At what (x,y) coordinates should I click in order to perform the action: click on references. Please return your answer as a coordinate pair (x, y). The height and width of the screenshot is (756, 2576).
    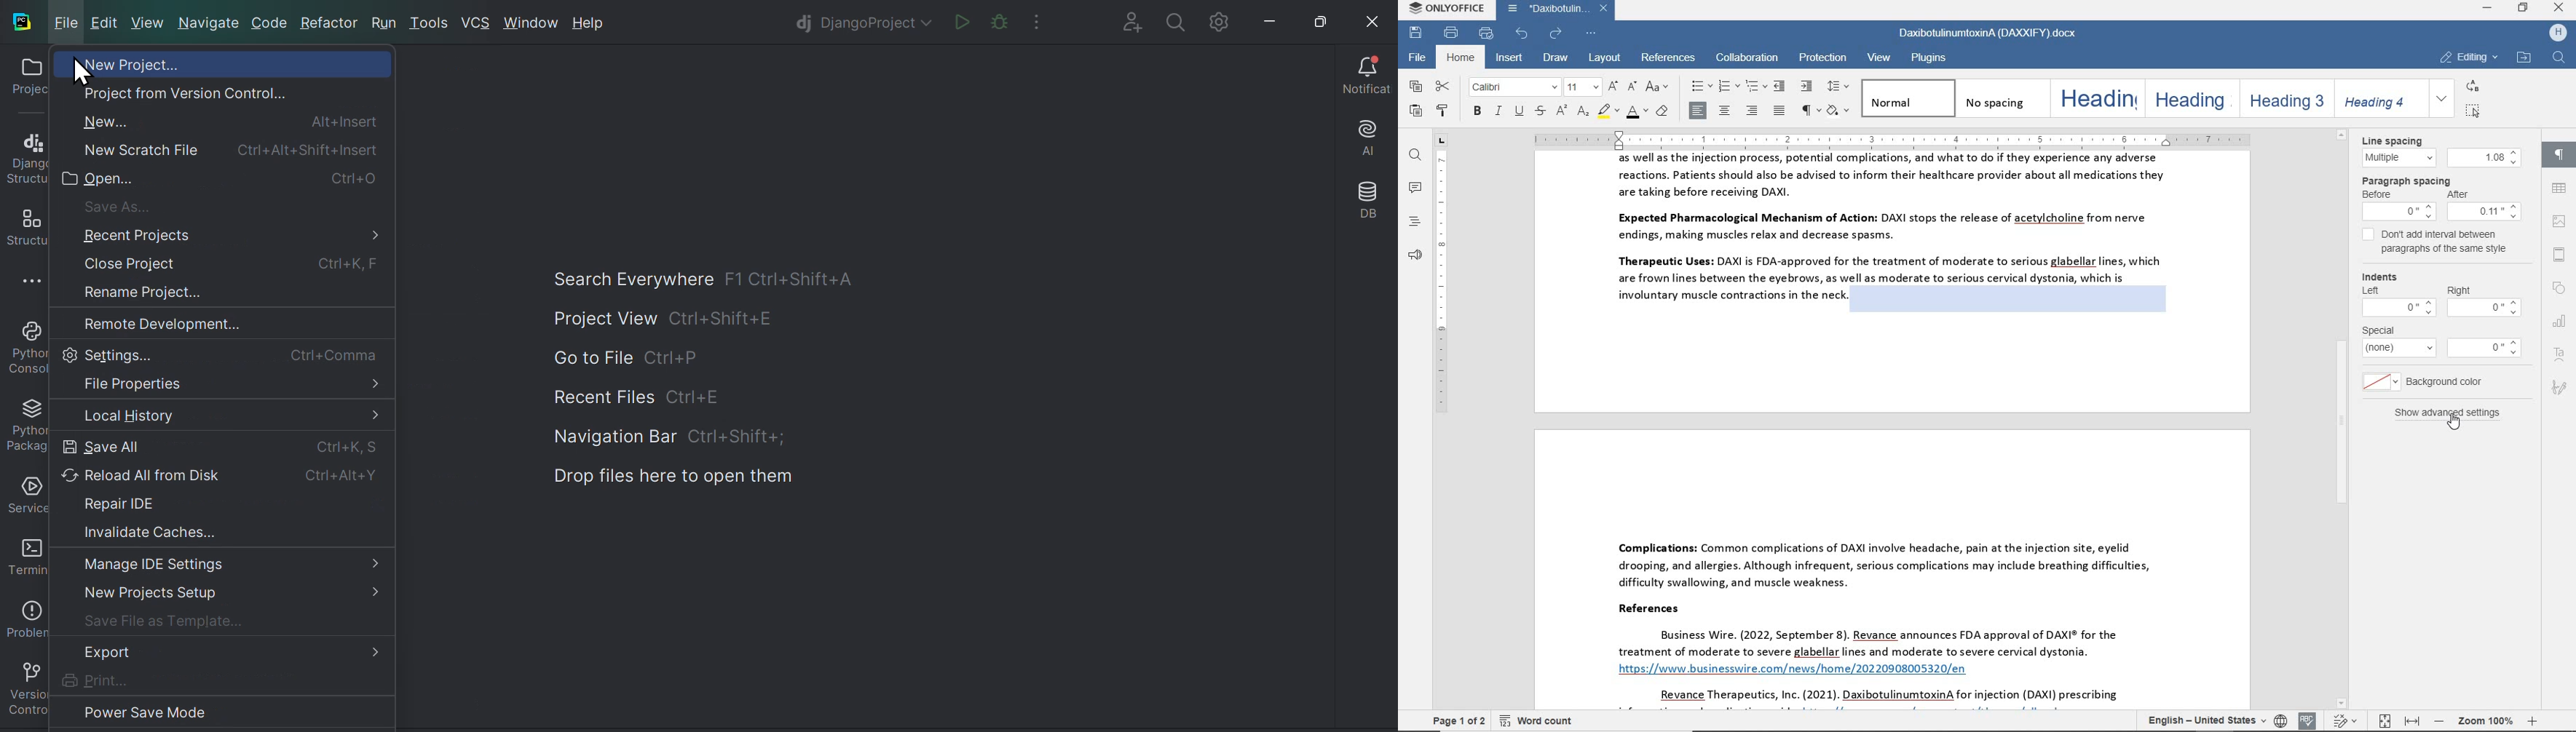
    Looking at the image, I should click on (1670, 58).